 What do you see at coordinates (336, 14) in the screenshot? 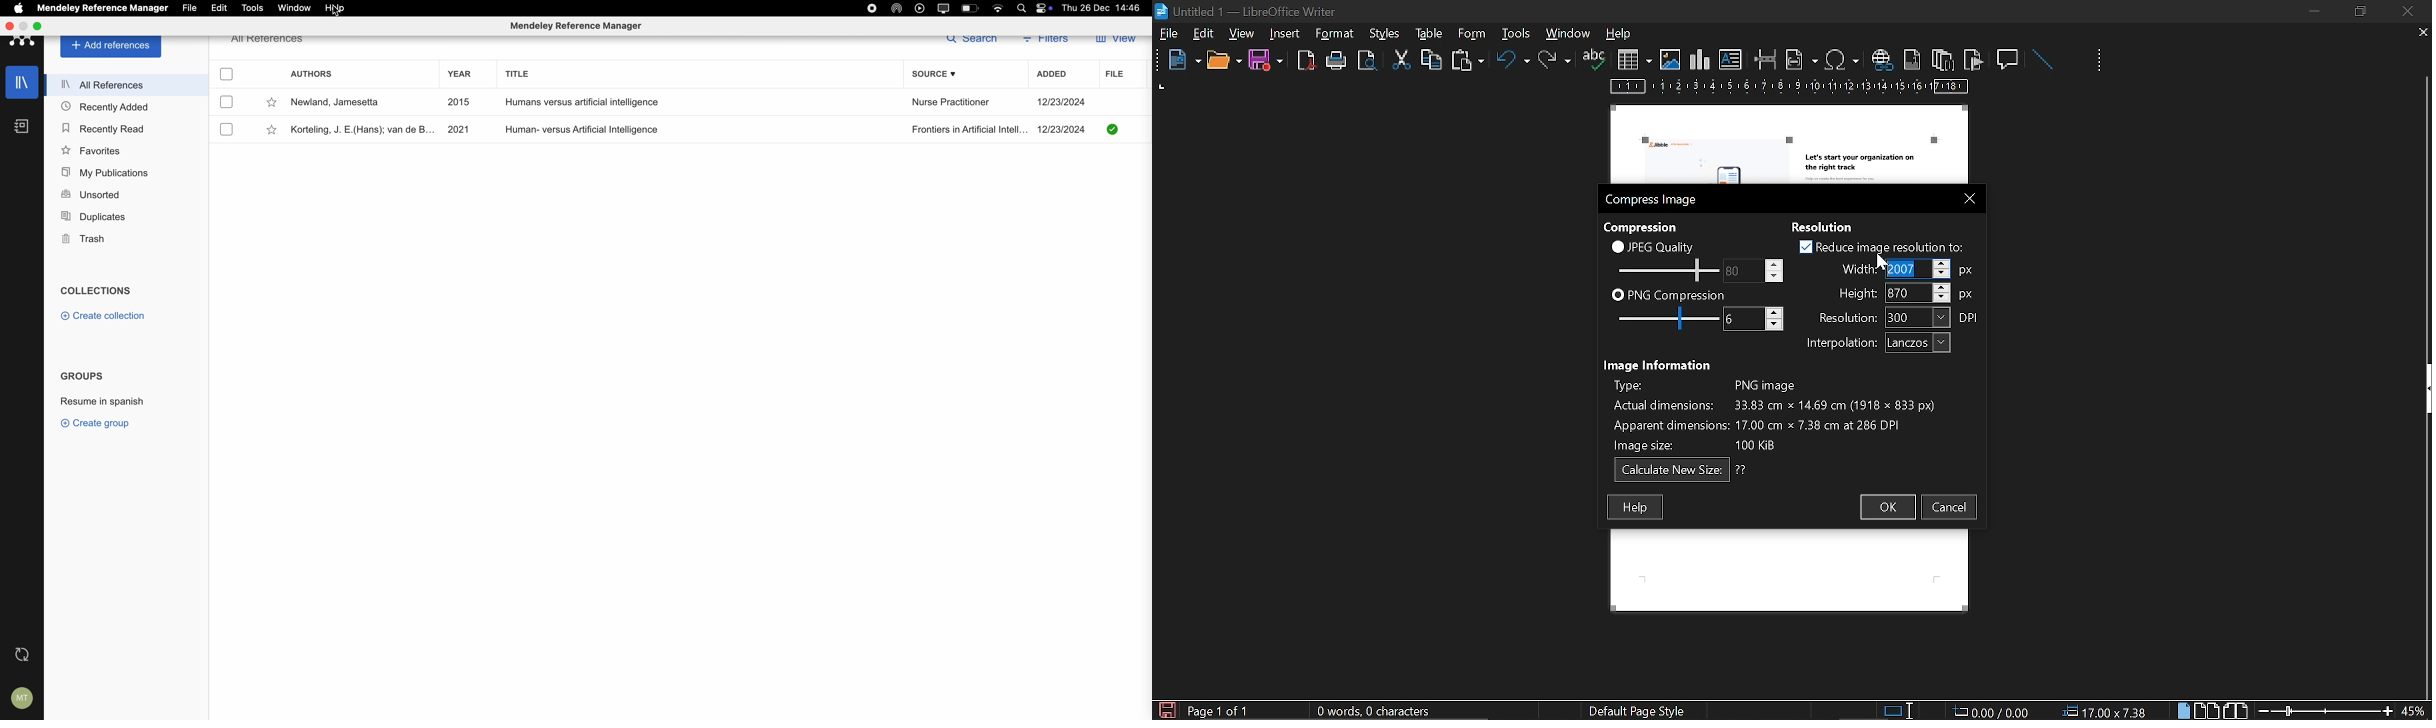
I see `Cursor` at bounding box center [336, 14].